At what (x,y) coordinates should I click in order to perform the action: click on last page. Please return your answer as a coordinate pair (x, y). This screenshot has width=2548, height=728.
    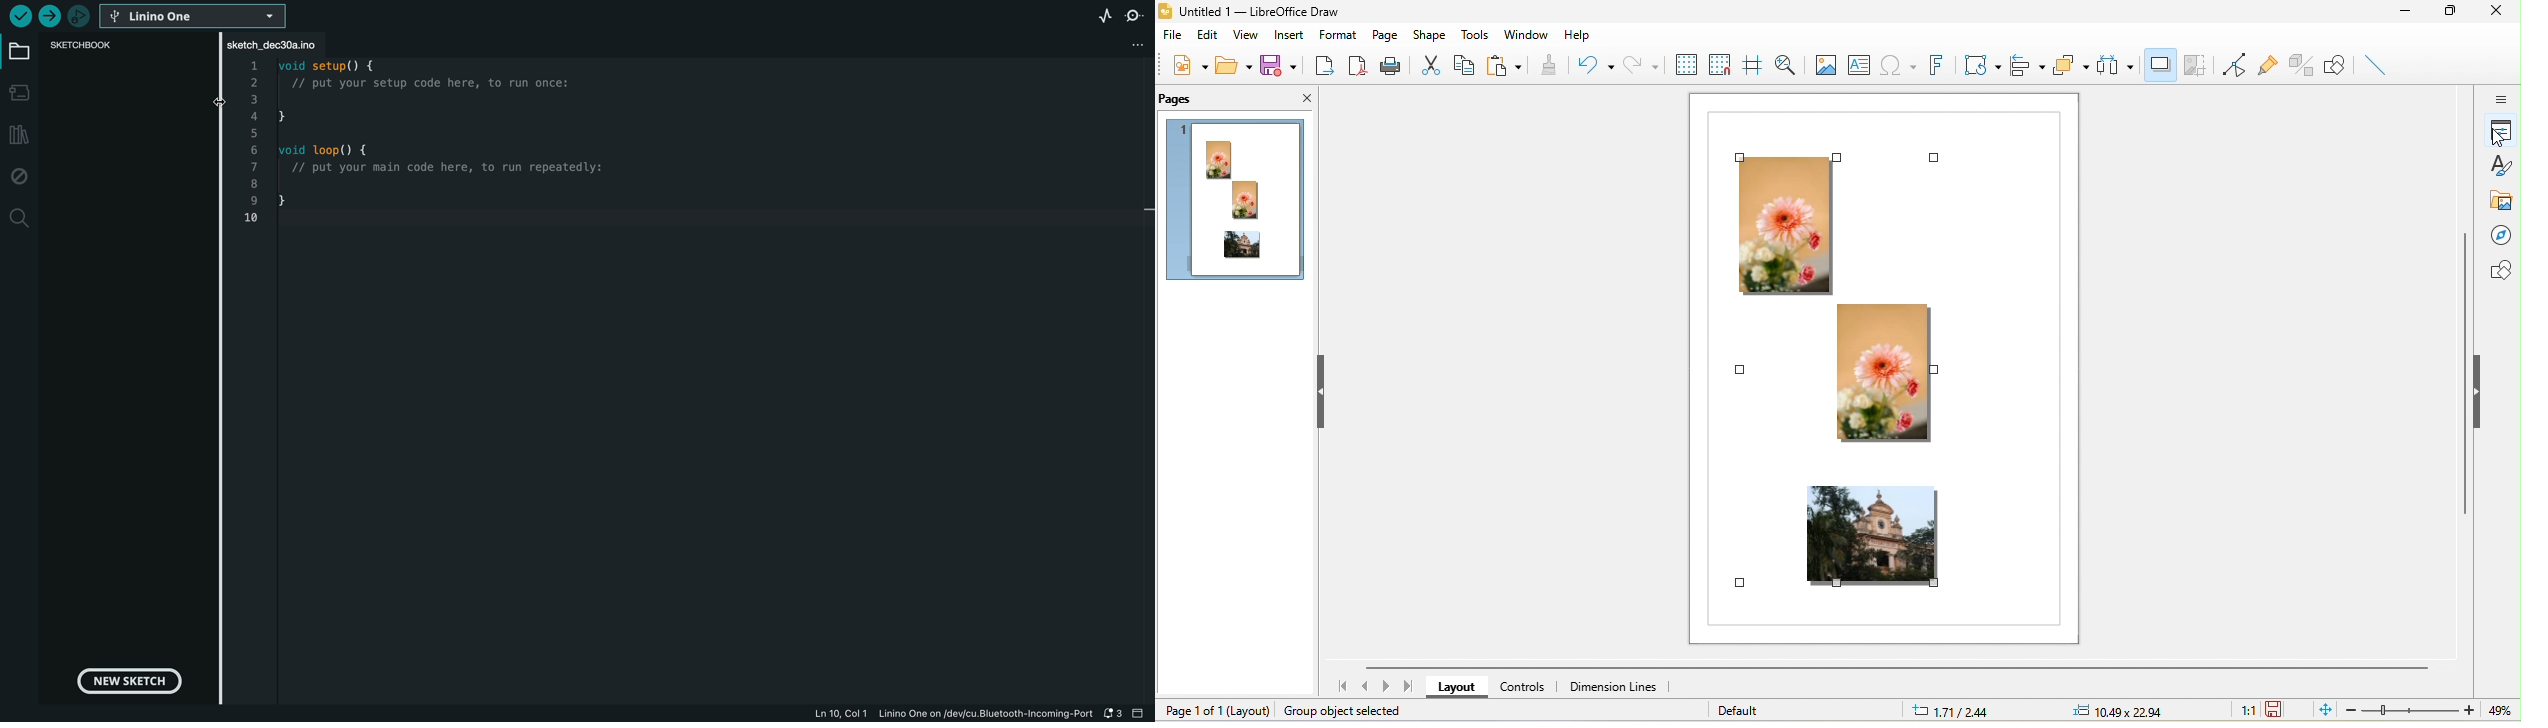
    Looking at the image, I should click on (1409, 687).